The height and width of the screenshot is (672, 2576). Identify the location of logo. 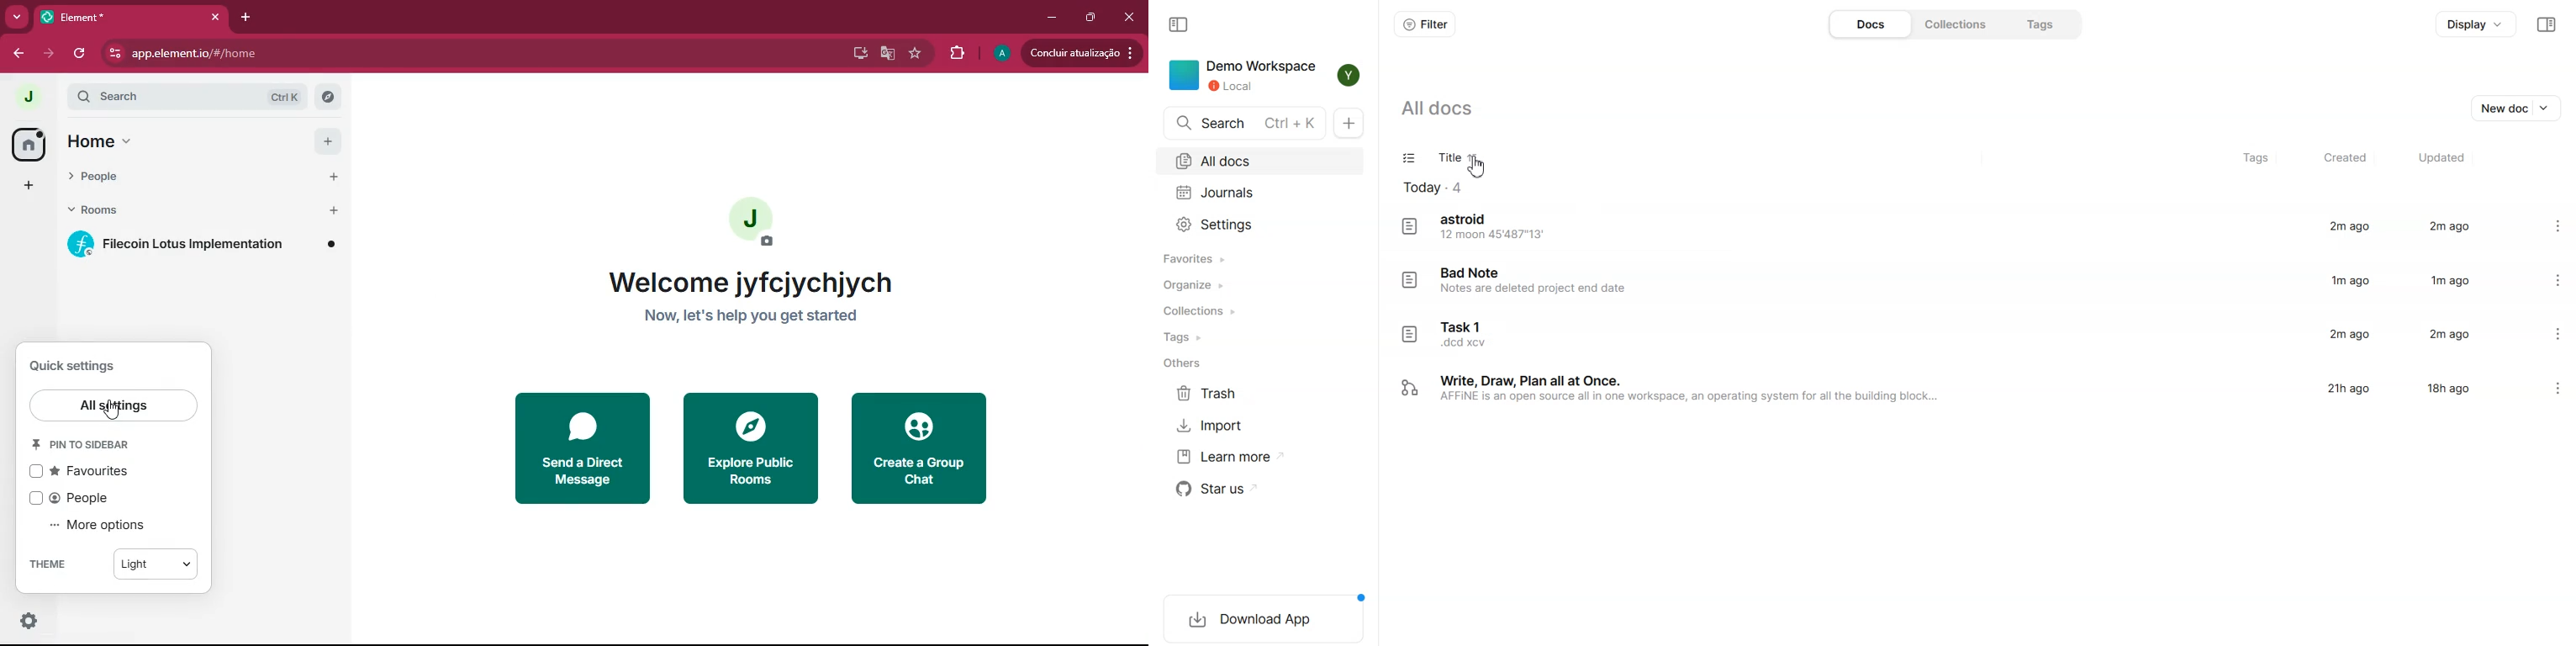
(1411, 388).